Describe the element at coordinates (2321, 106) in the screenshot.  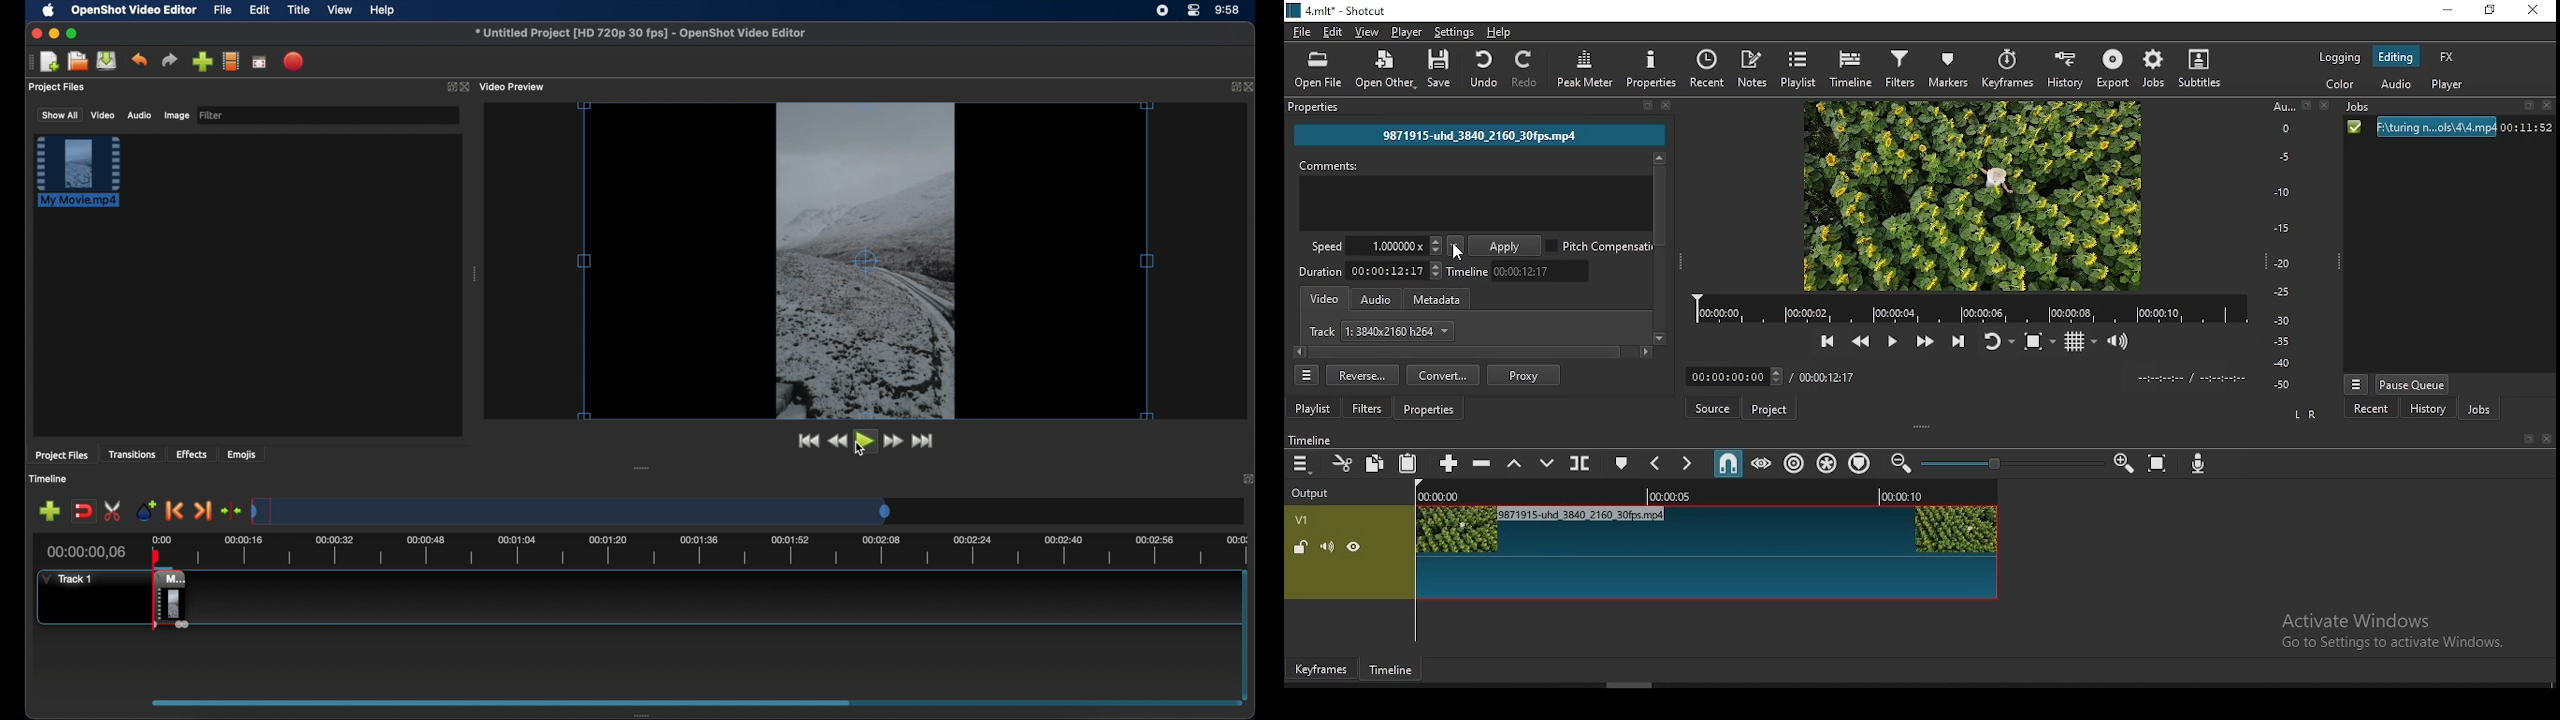
I see `close` at that location.